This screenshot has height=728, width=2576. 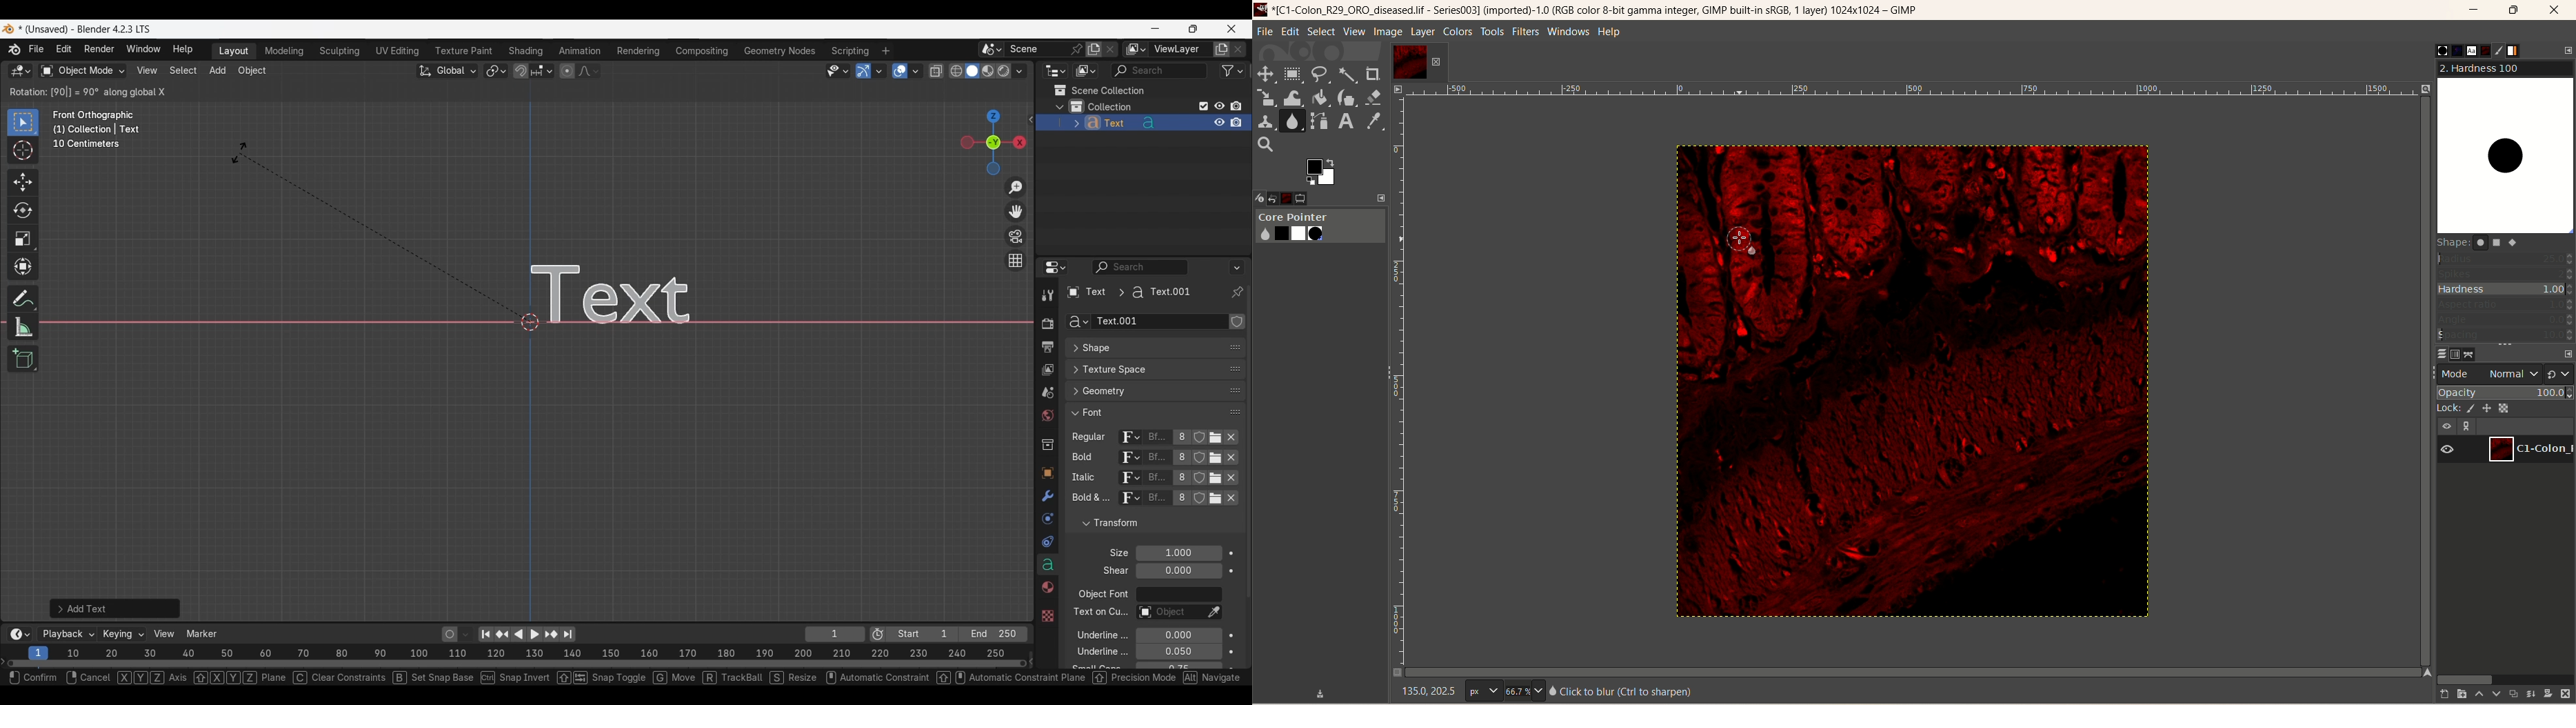 What do you see at coordinates (1262, 9) in the screenshot?
I see `logo` at bounding box center [1262, 9].